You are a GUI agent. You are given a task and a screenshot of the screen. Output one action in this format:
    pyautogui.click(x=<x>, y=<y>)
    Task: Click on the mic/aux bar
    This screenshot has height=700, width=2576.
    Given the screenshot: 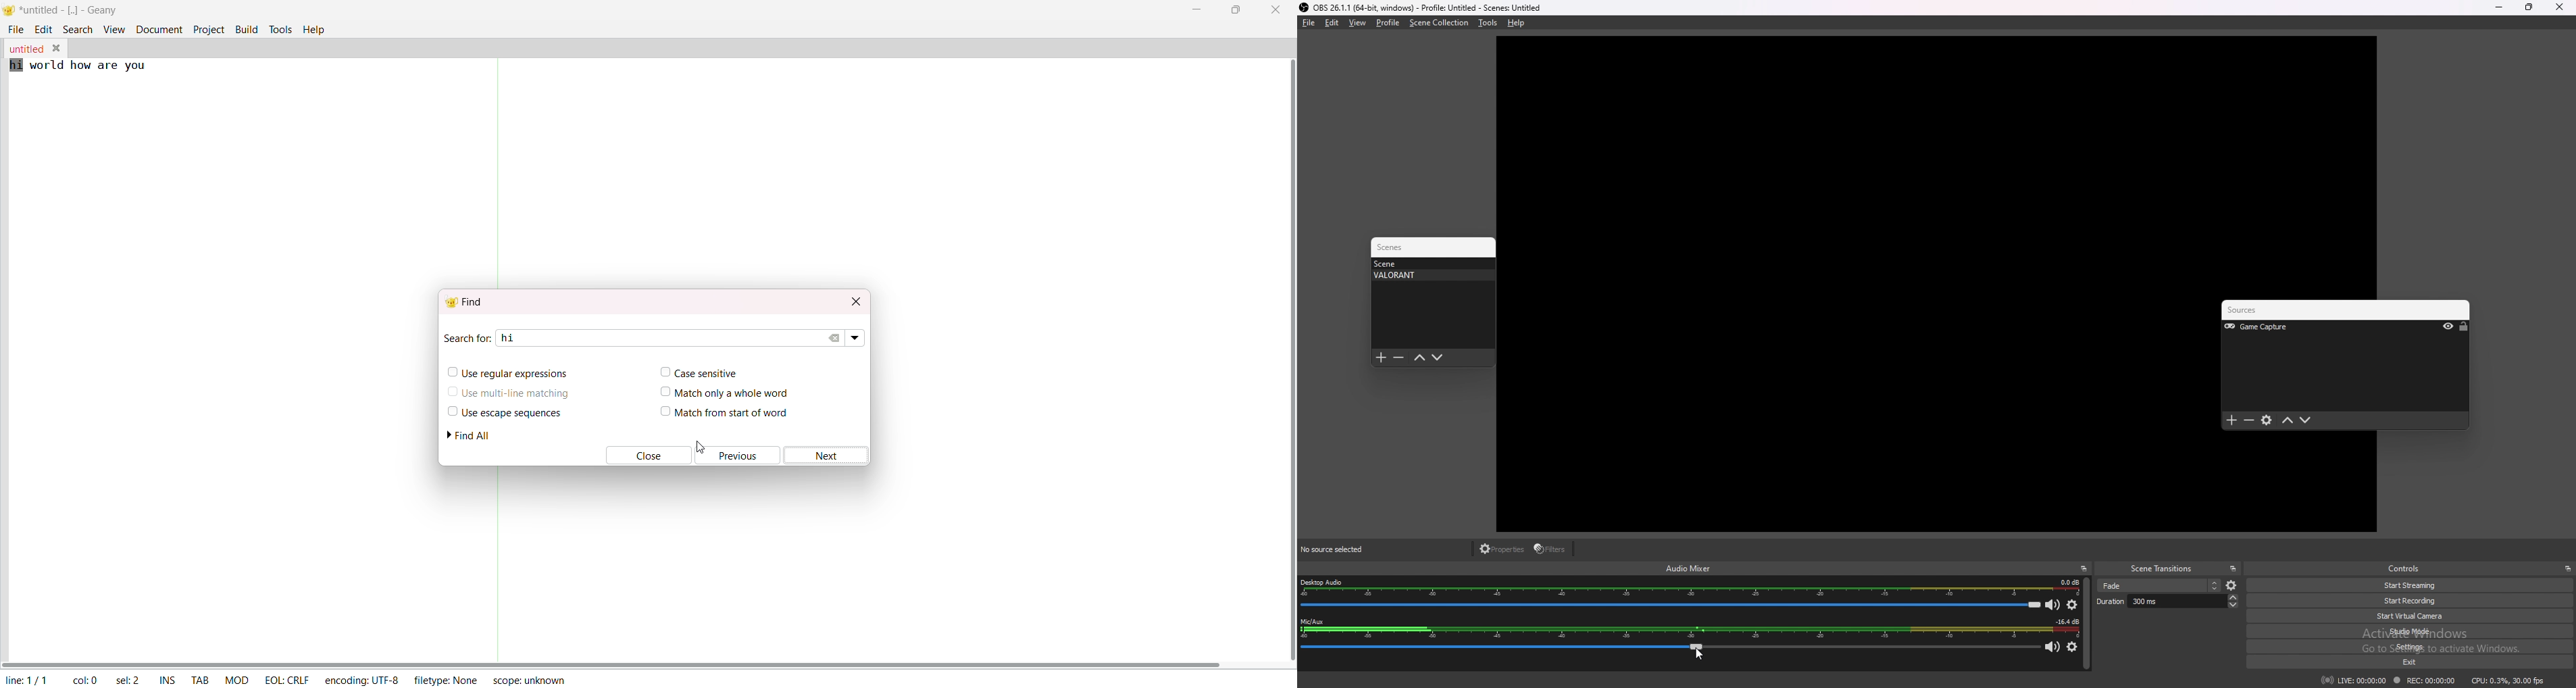 What is the action you would take?
    pyautogui.click(x=1671, y=650)
    